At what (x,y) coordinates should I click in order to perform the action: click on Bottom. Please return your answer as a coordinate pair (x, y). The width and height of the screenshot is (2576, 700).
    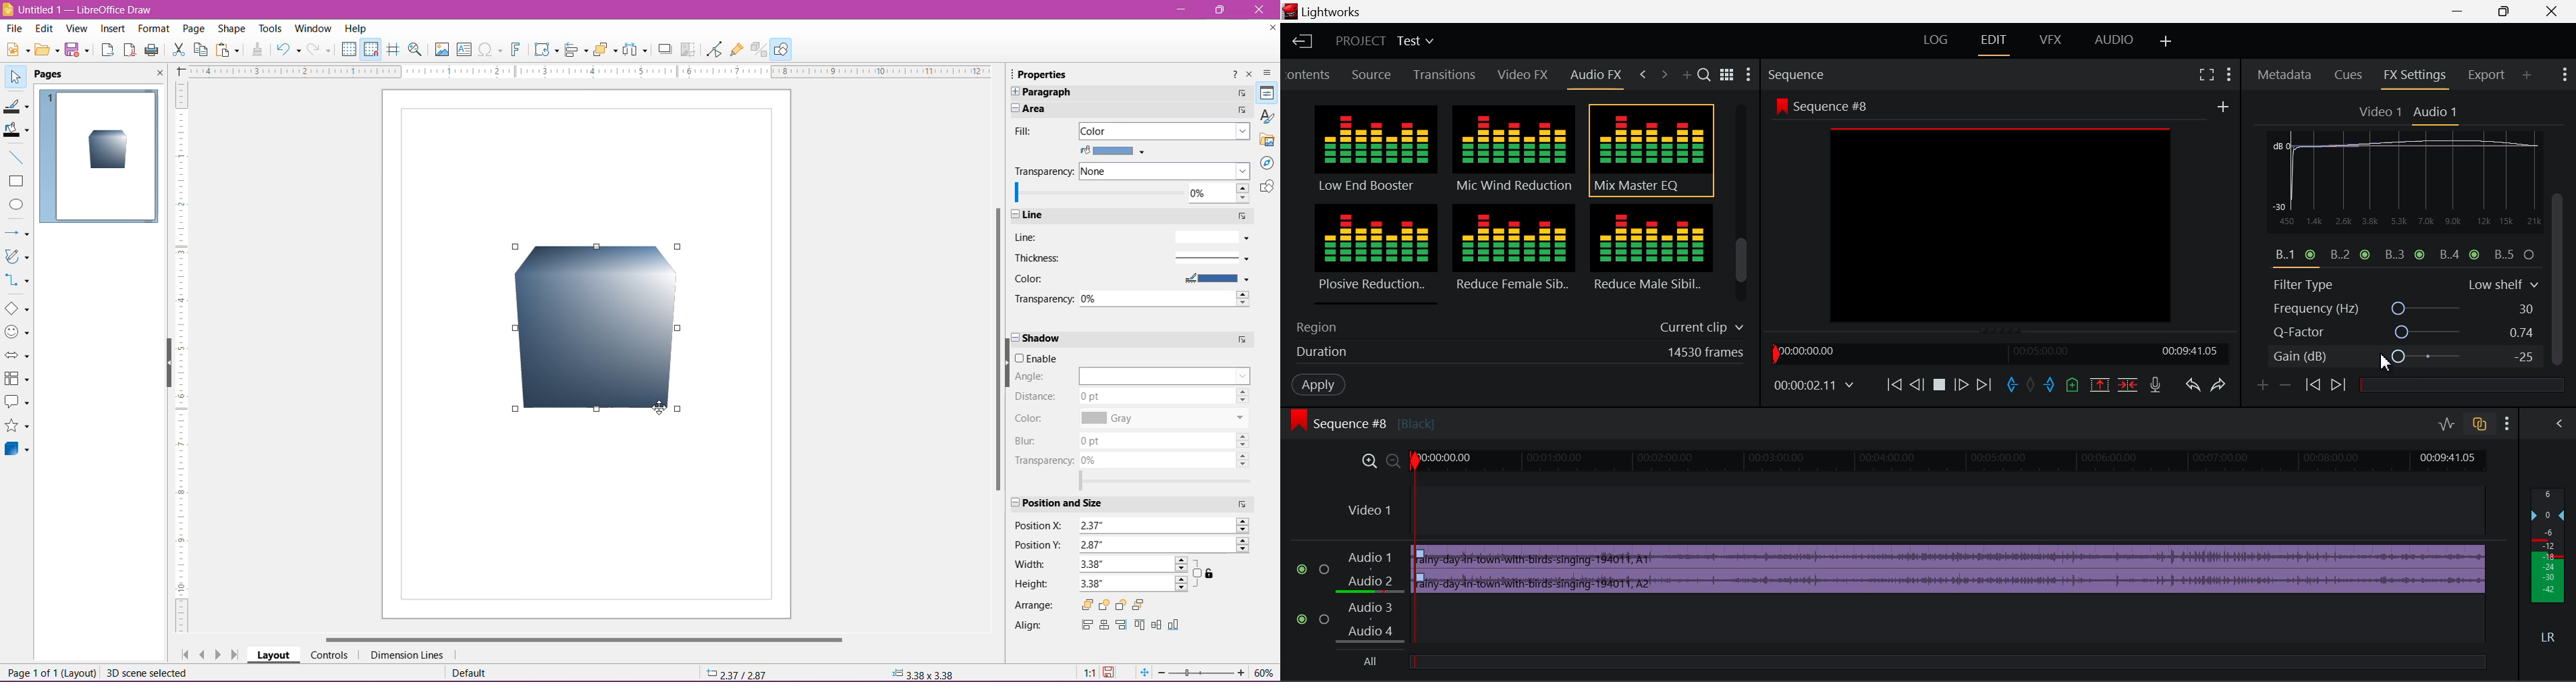
    Looking at the image, I should click on (1177, 625).